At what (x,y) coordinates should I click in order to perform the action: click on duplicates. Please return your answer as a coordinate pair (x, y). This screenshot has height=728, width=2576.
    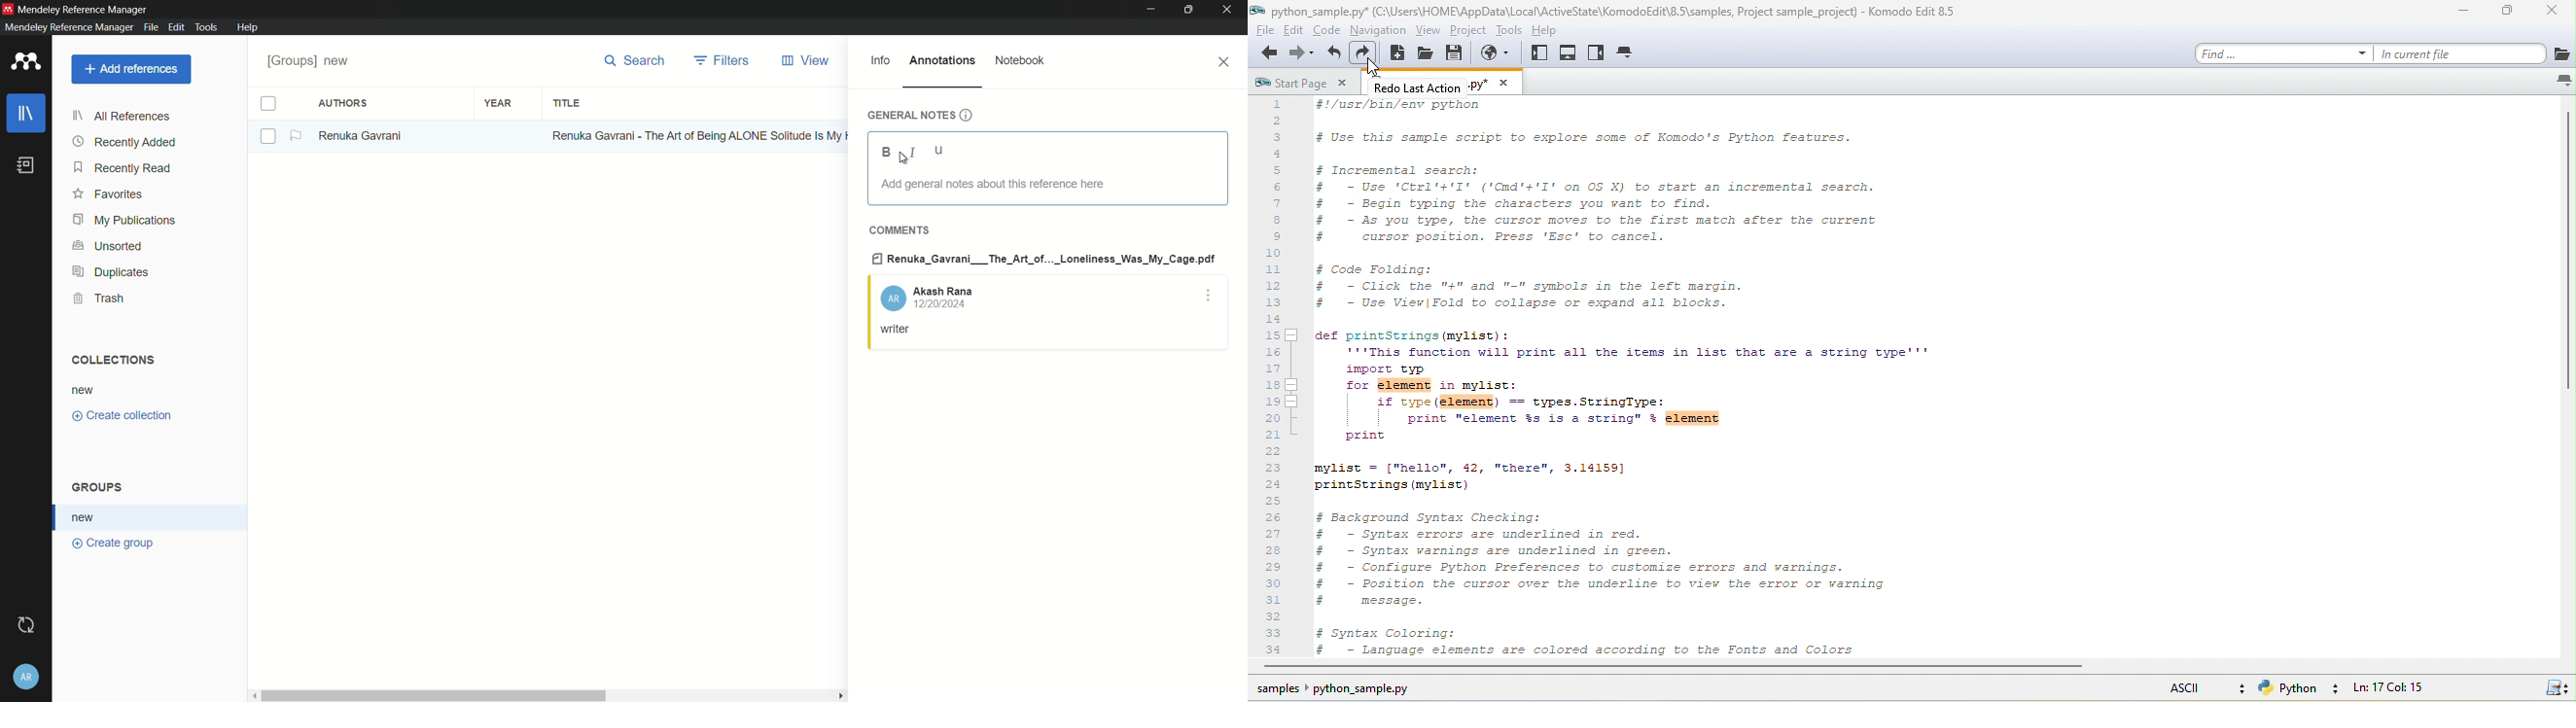
    Looking at the image, I should click on (110, 273).